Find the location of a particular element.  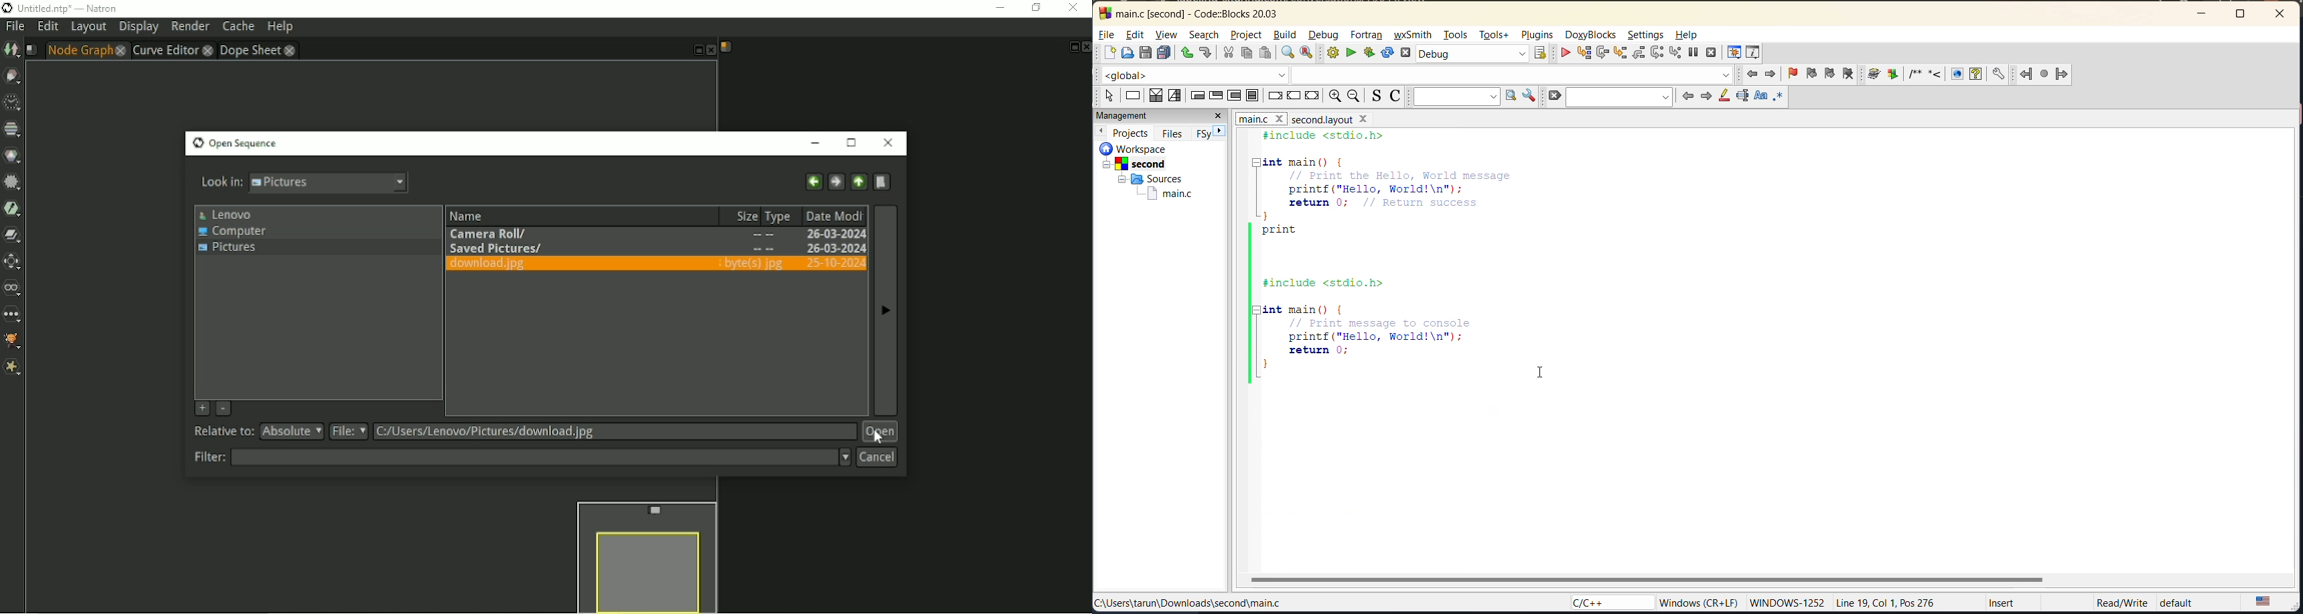

entry condition loop is located at coordinates (1197, 95).